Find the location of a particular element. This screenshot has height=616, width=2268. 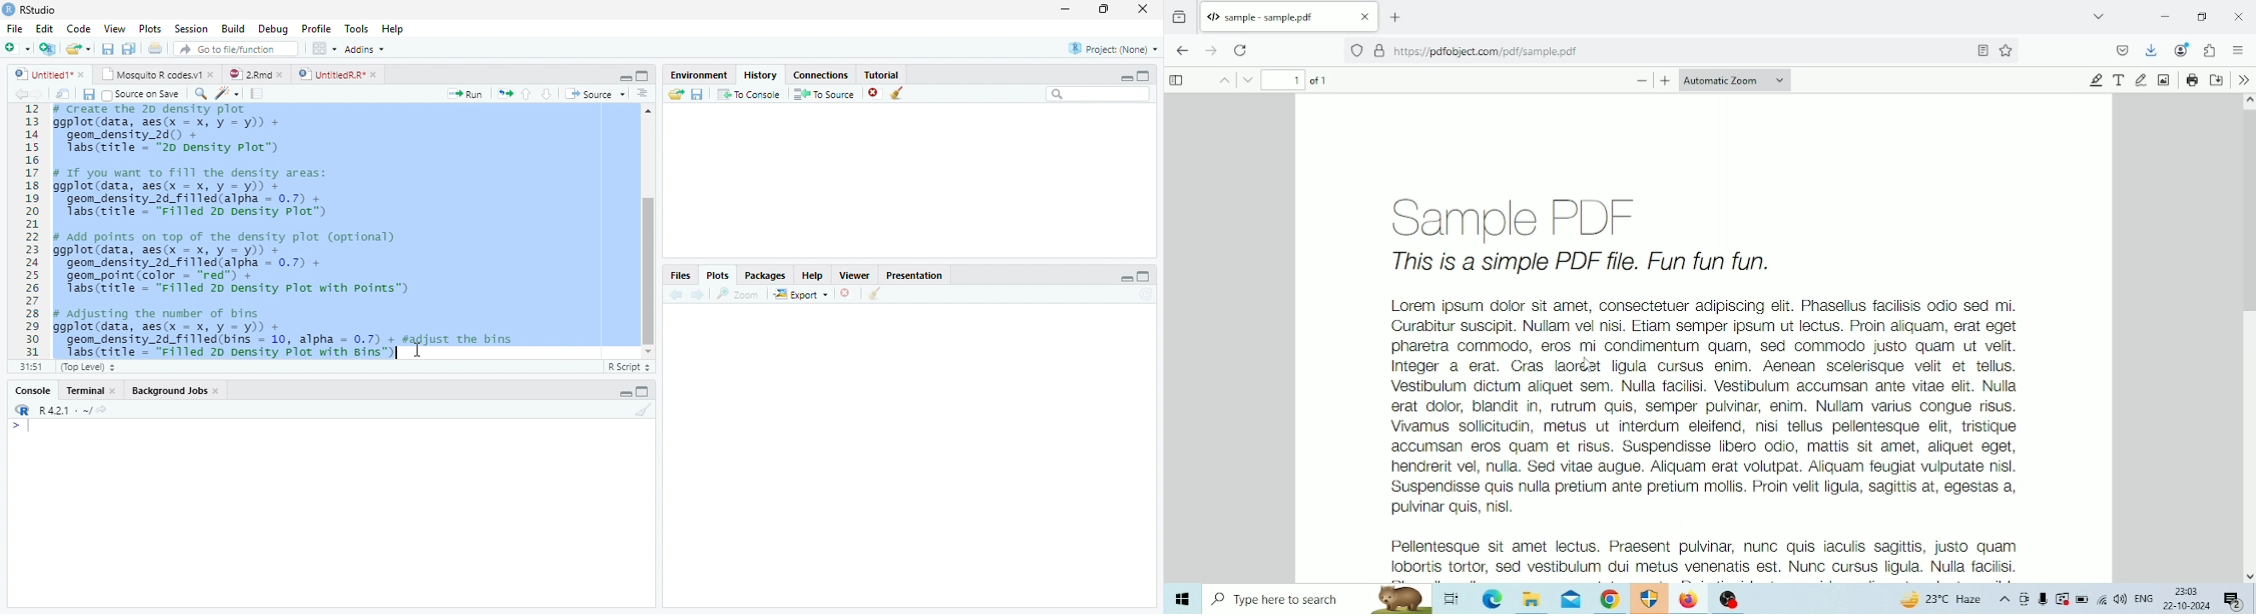

Page number is located at coordinates (1284, 79).